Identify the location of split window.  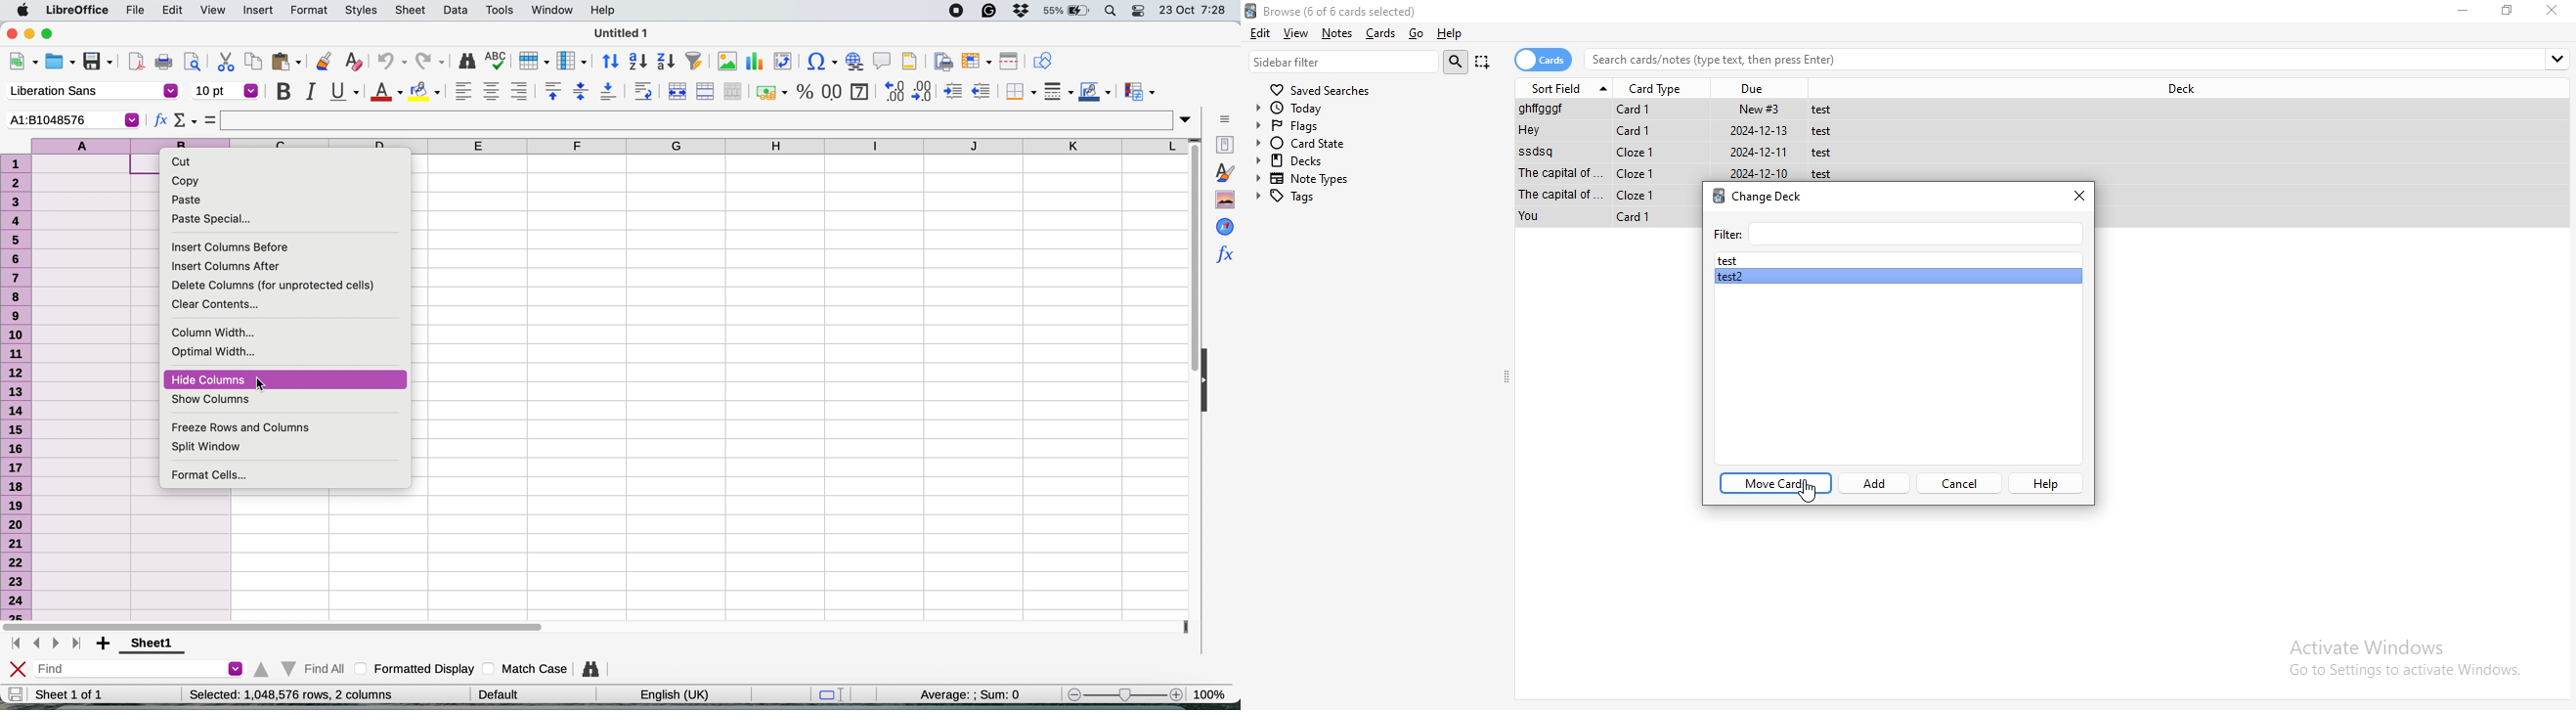
(1010, 61).